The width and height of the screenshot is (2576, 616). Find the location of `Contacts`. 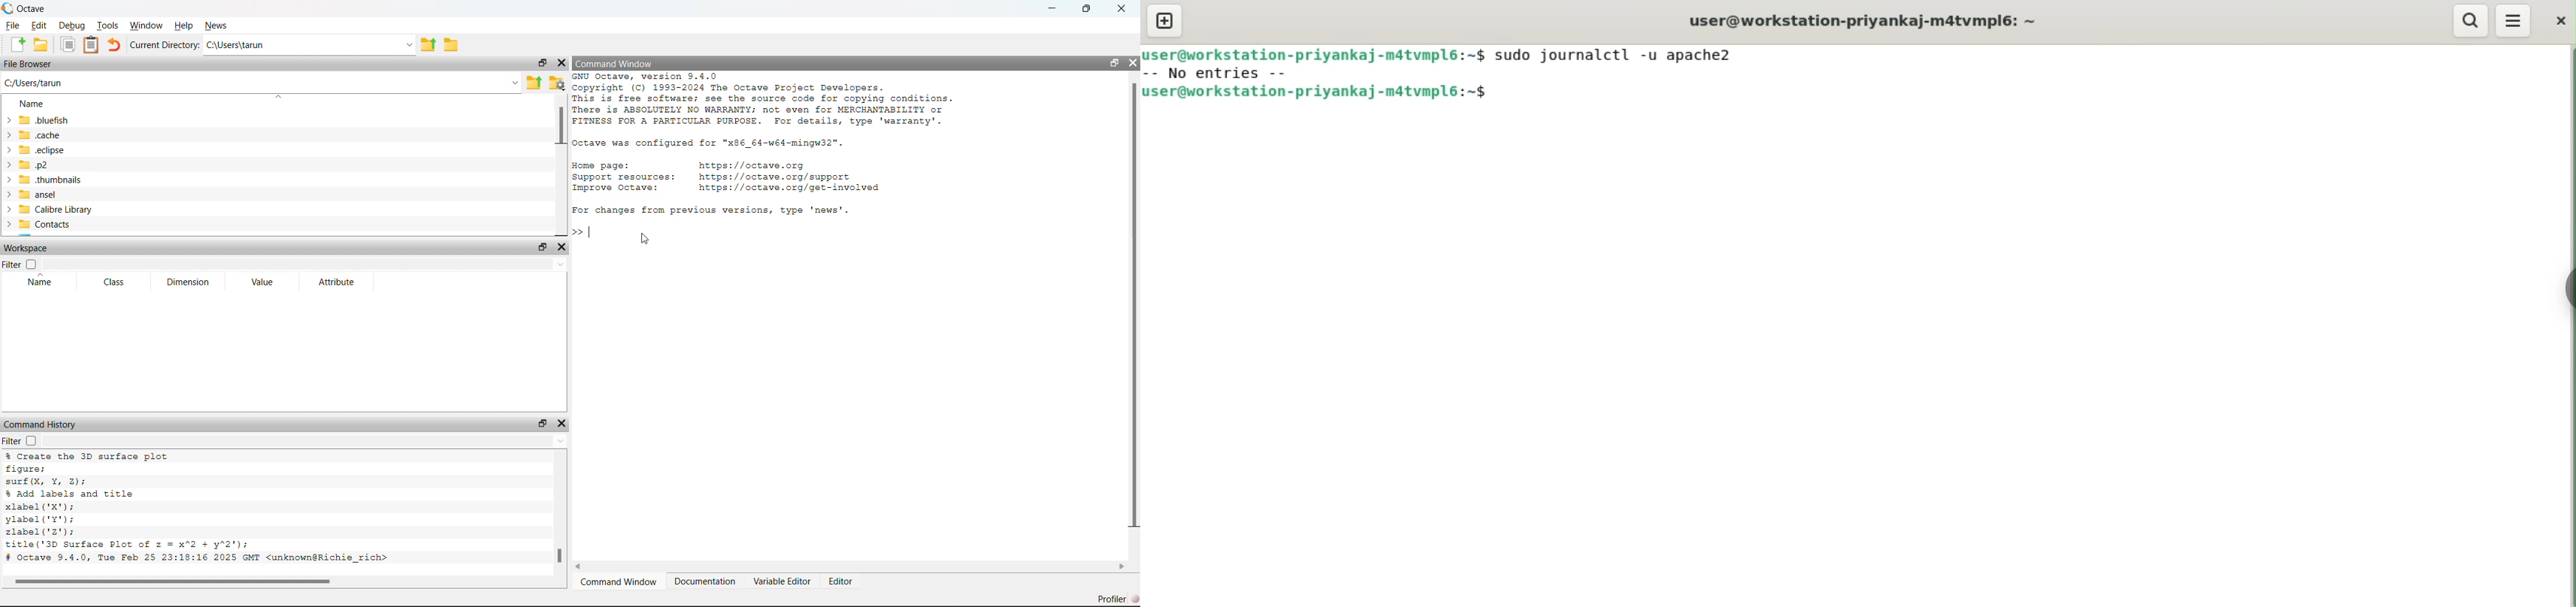

Contacts is located at coordinates (37, 225).